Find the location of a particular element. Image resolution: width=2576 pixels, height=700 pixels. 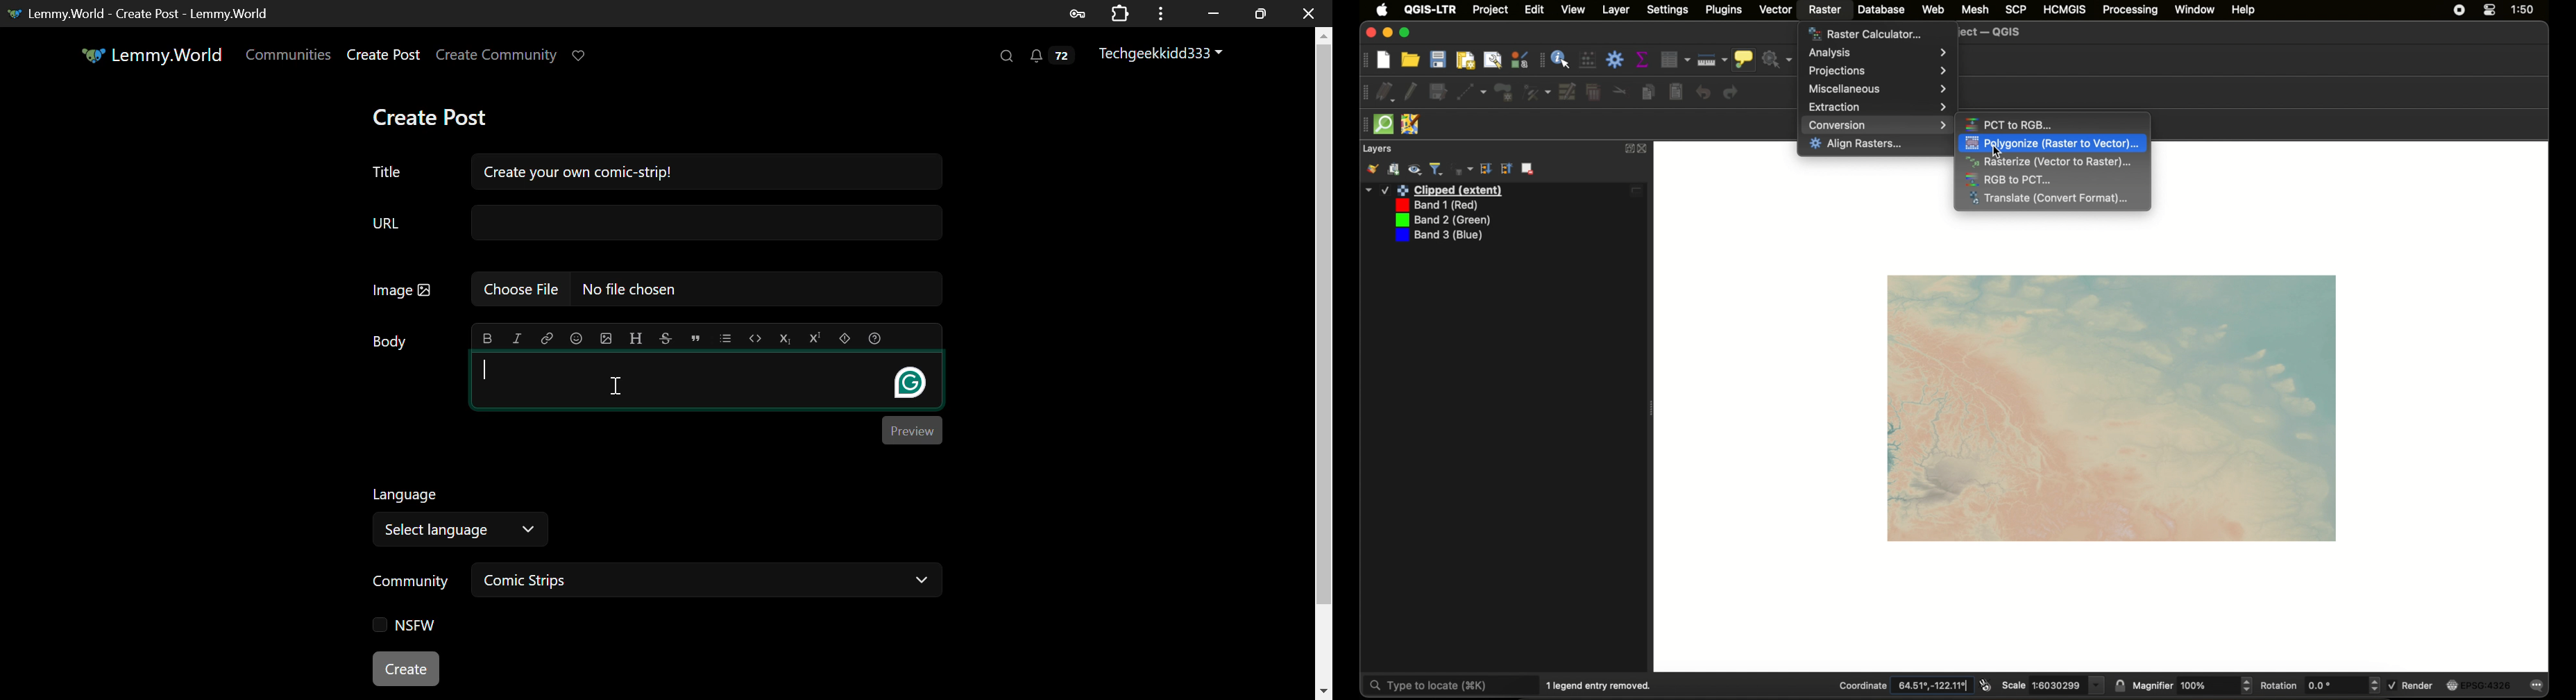

time is located at coordinates (2522, 10).